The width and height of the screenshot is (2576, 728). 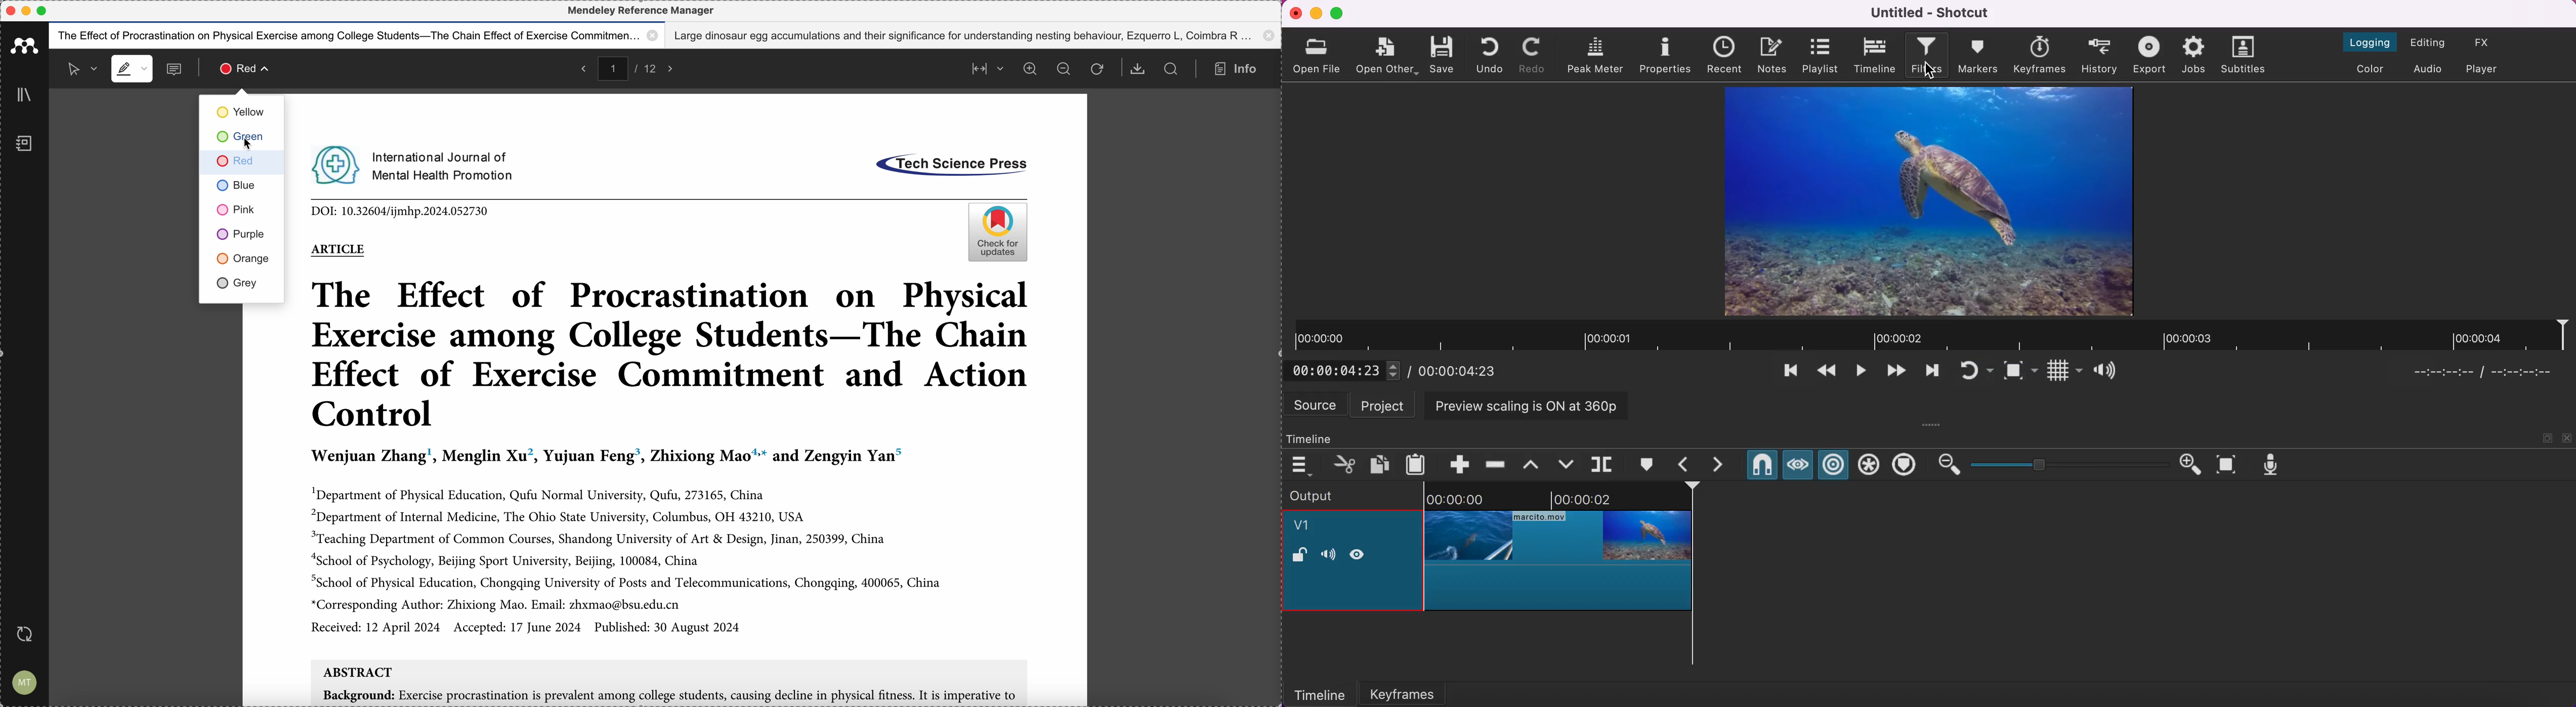 What do you see at coordinates (2189, 464) in the screenshot?
I see `zoom in` at bounding box center [2189, 464].